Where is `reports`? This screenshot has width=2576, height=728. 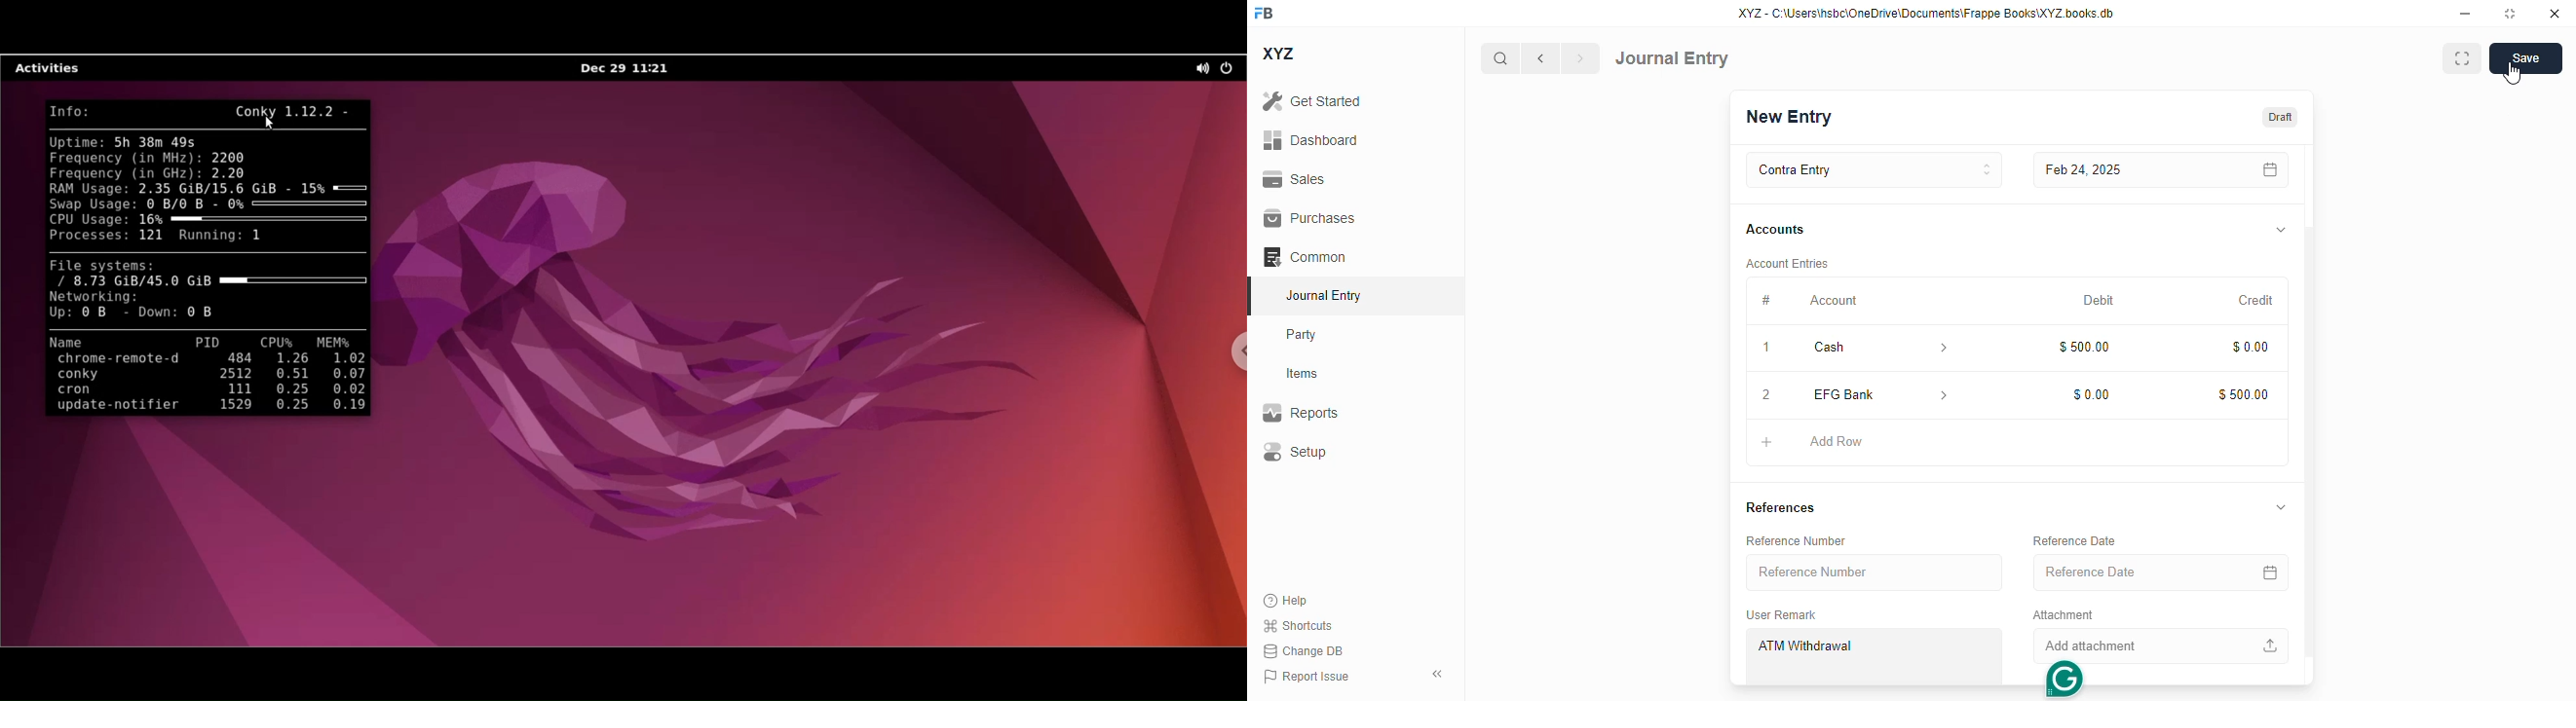 reports is located at coordinates (1301, 412).